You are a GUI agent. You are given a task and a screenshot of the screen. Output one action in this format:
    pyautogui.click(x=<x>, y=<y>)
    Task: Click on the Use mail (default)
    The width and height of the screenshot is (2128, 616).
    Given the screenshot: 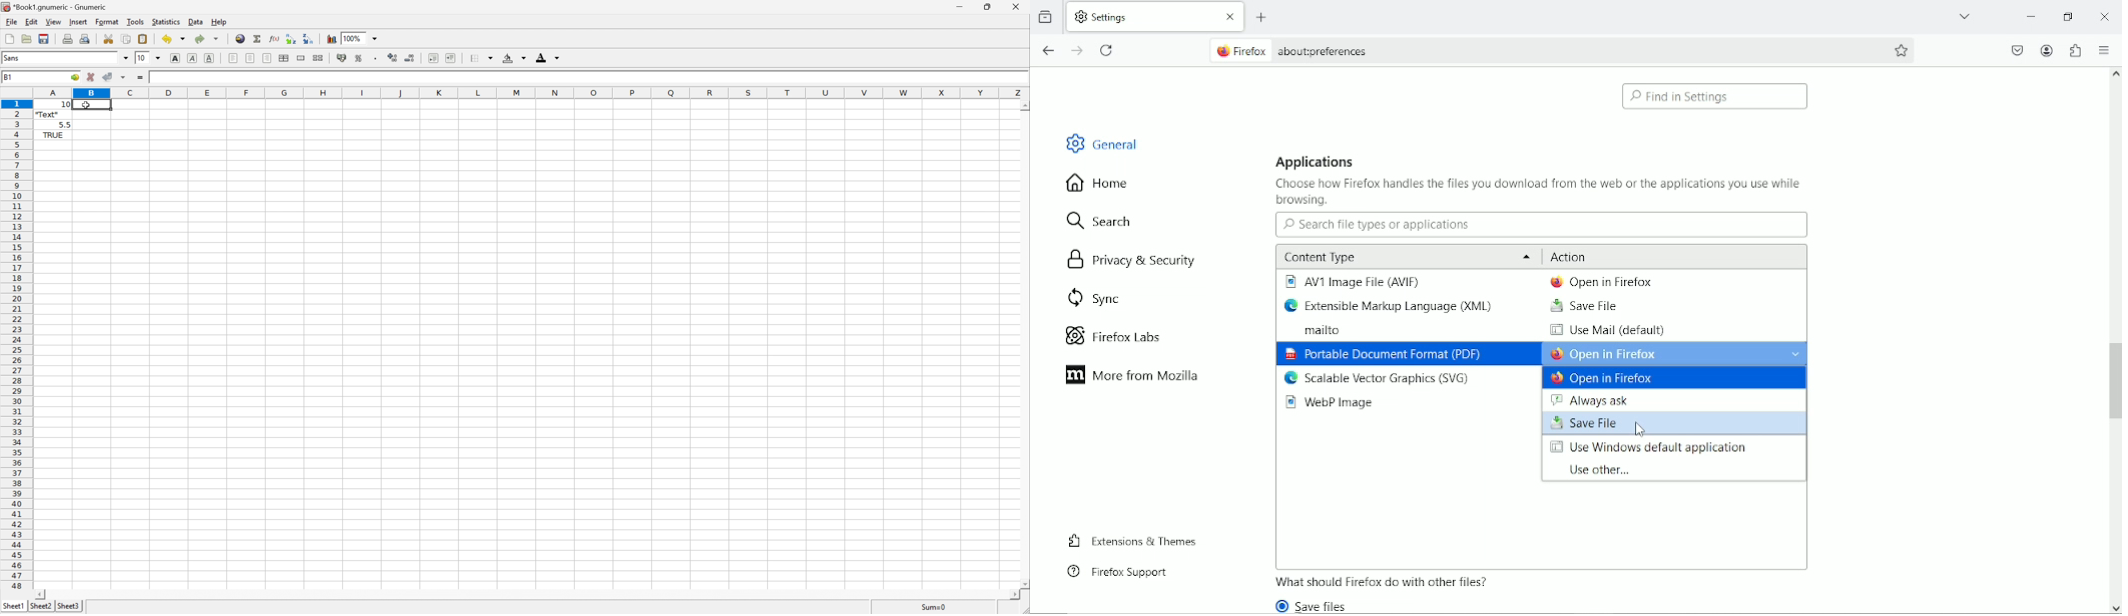 What is the action you would take?
    pyautogui.click(x=1606, y=331)
    